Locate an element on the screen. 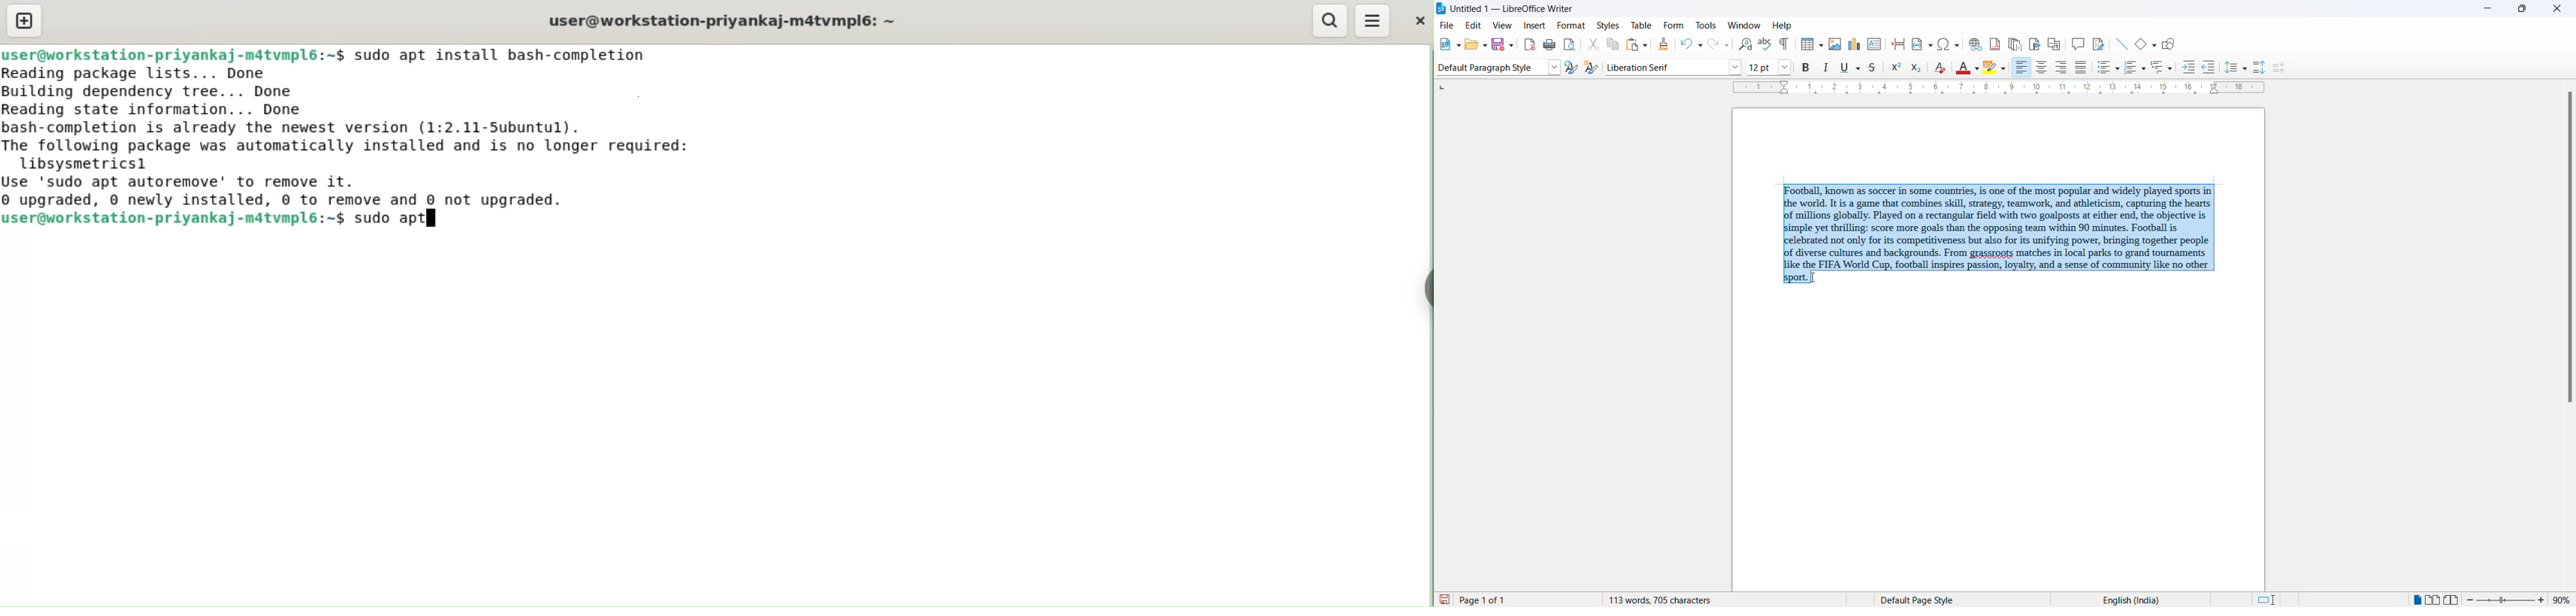 Image resolution: width=2576 pixels, height=616 pixels. line spacing is located at coordinates (2231, 68).